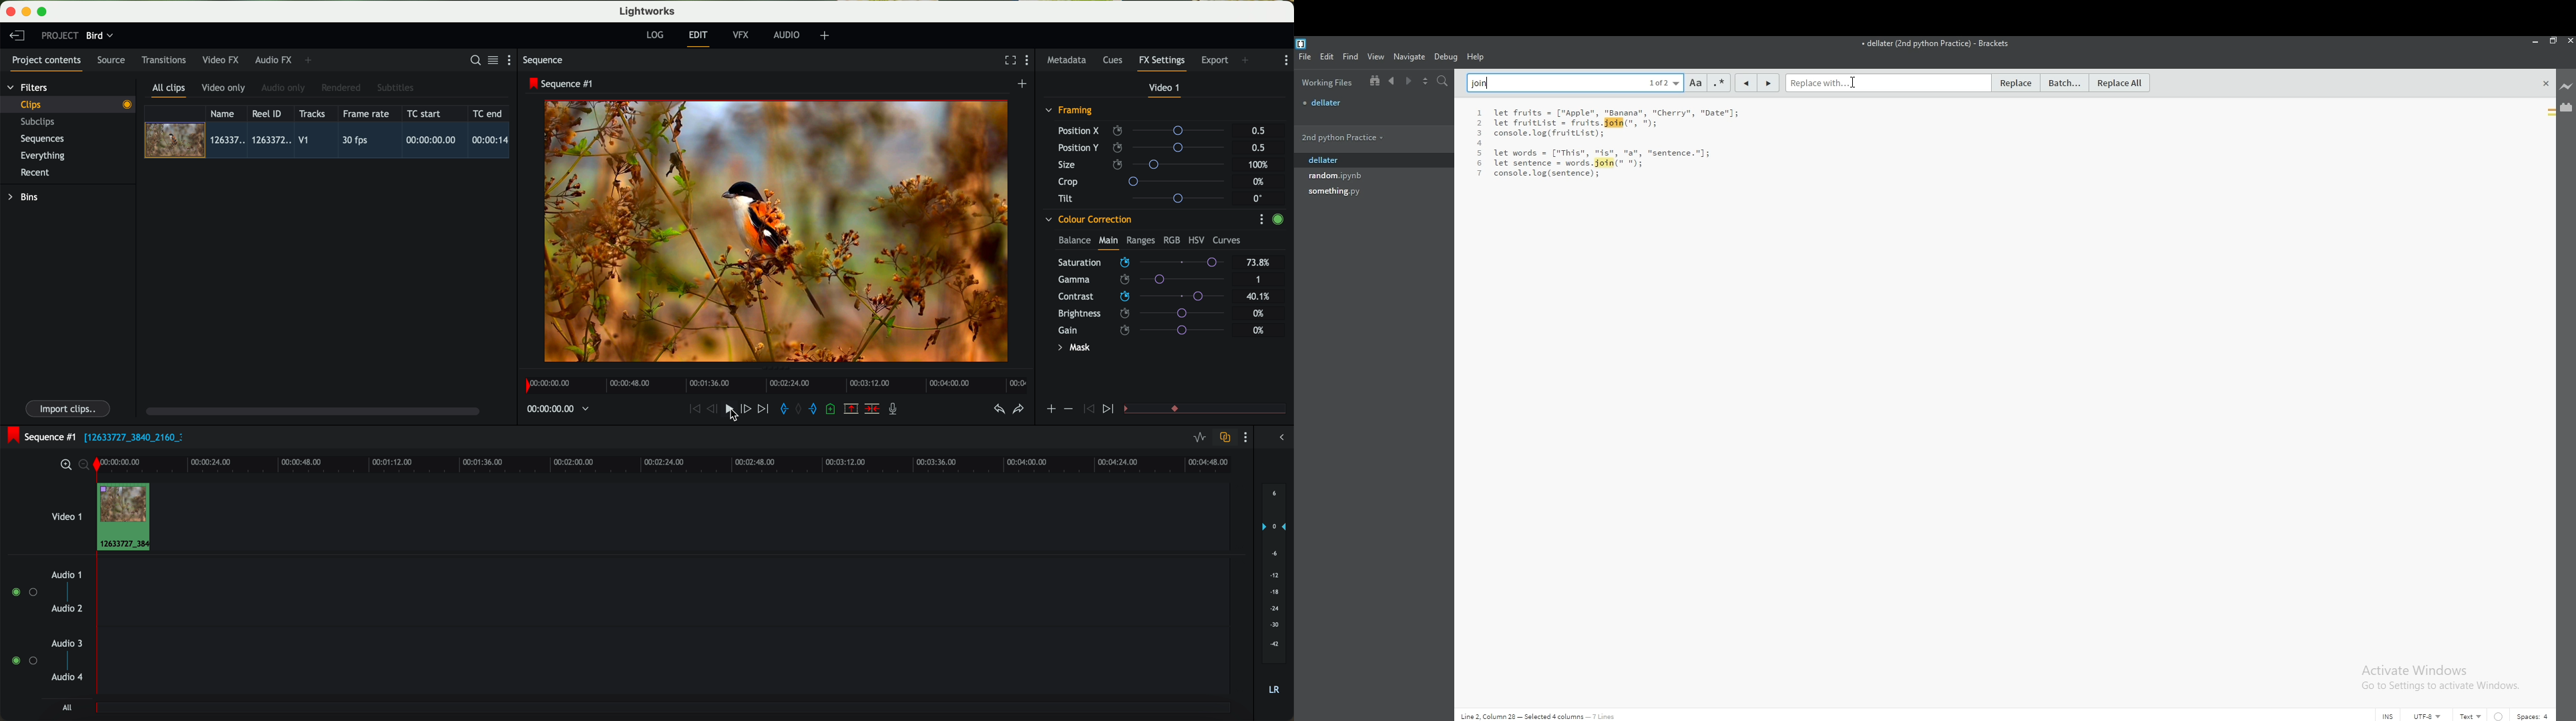 The image size is (2576, 728). What do you see at coordinates (1372, 81) in the screenshot?
I see `show in file tree` at bounding box center [1372, 81].